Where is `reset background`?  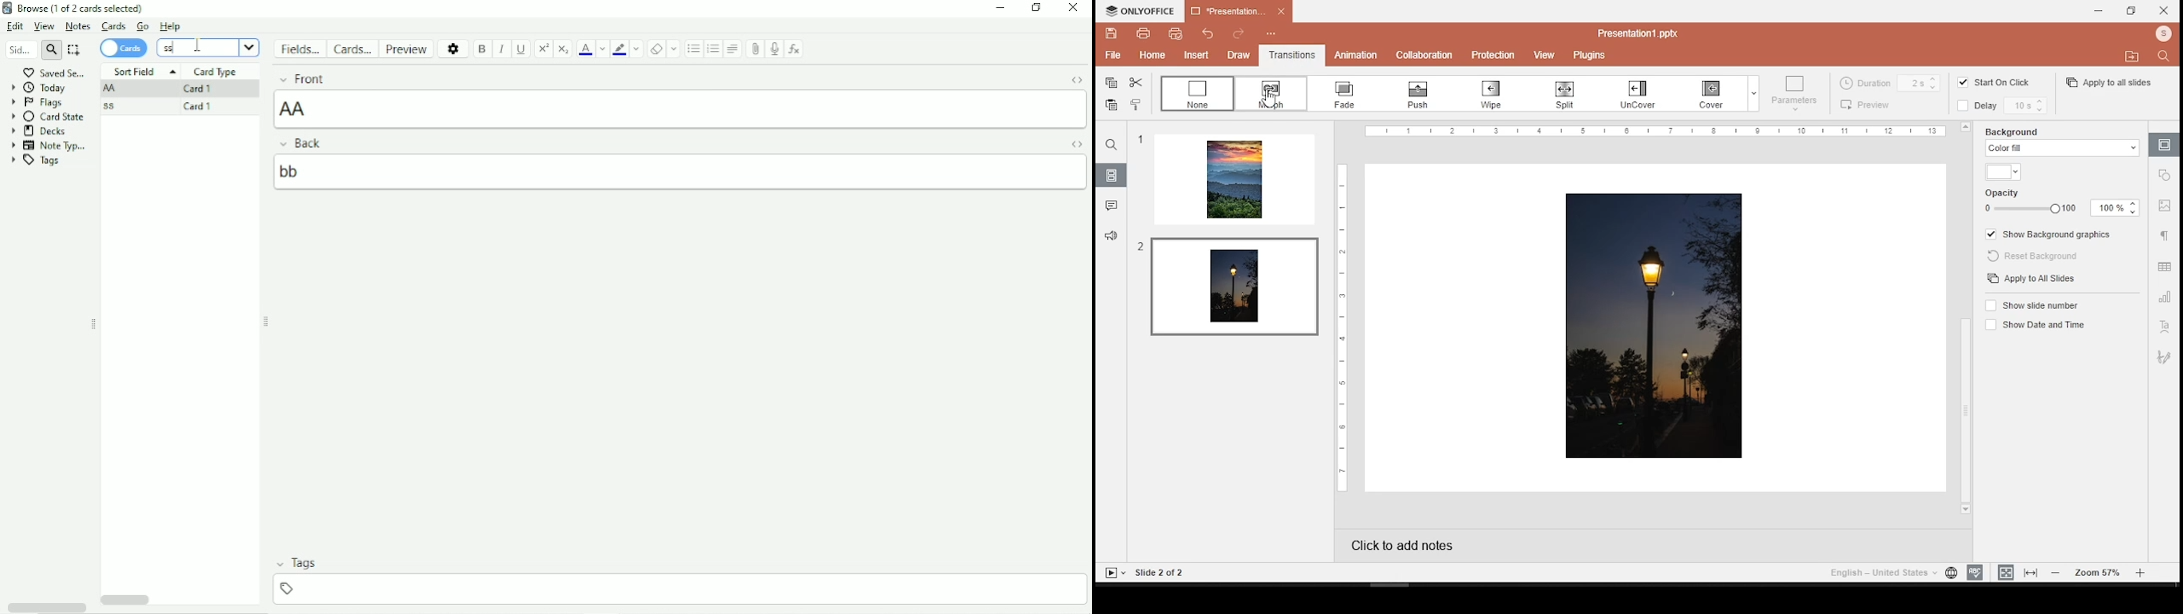 reset background is located at coordinates (2039, 257).